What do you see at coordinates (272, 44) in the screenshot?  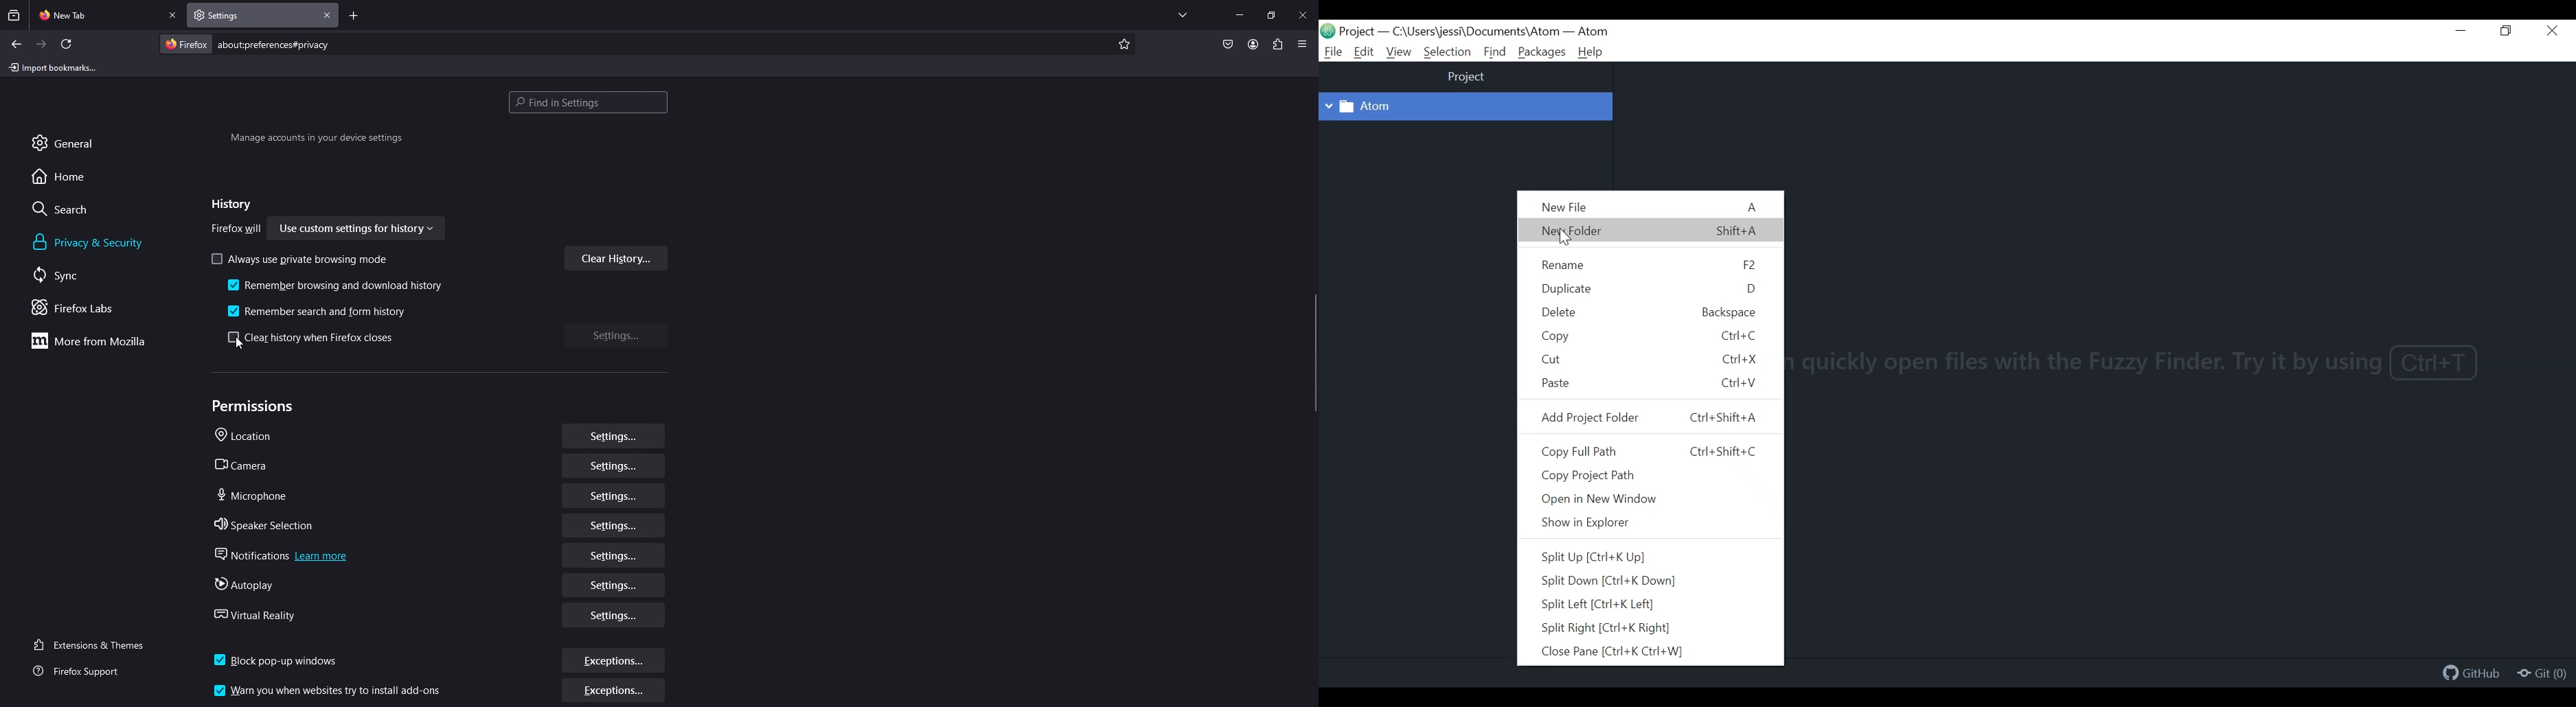 I see `search bar: about preferences#privacy` at bounding box center [272, 44].